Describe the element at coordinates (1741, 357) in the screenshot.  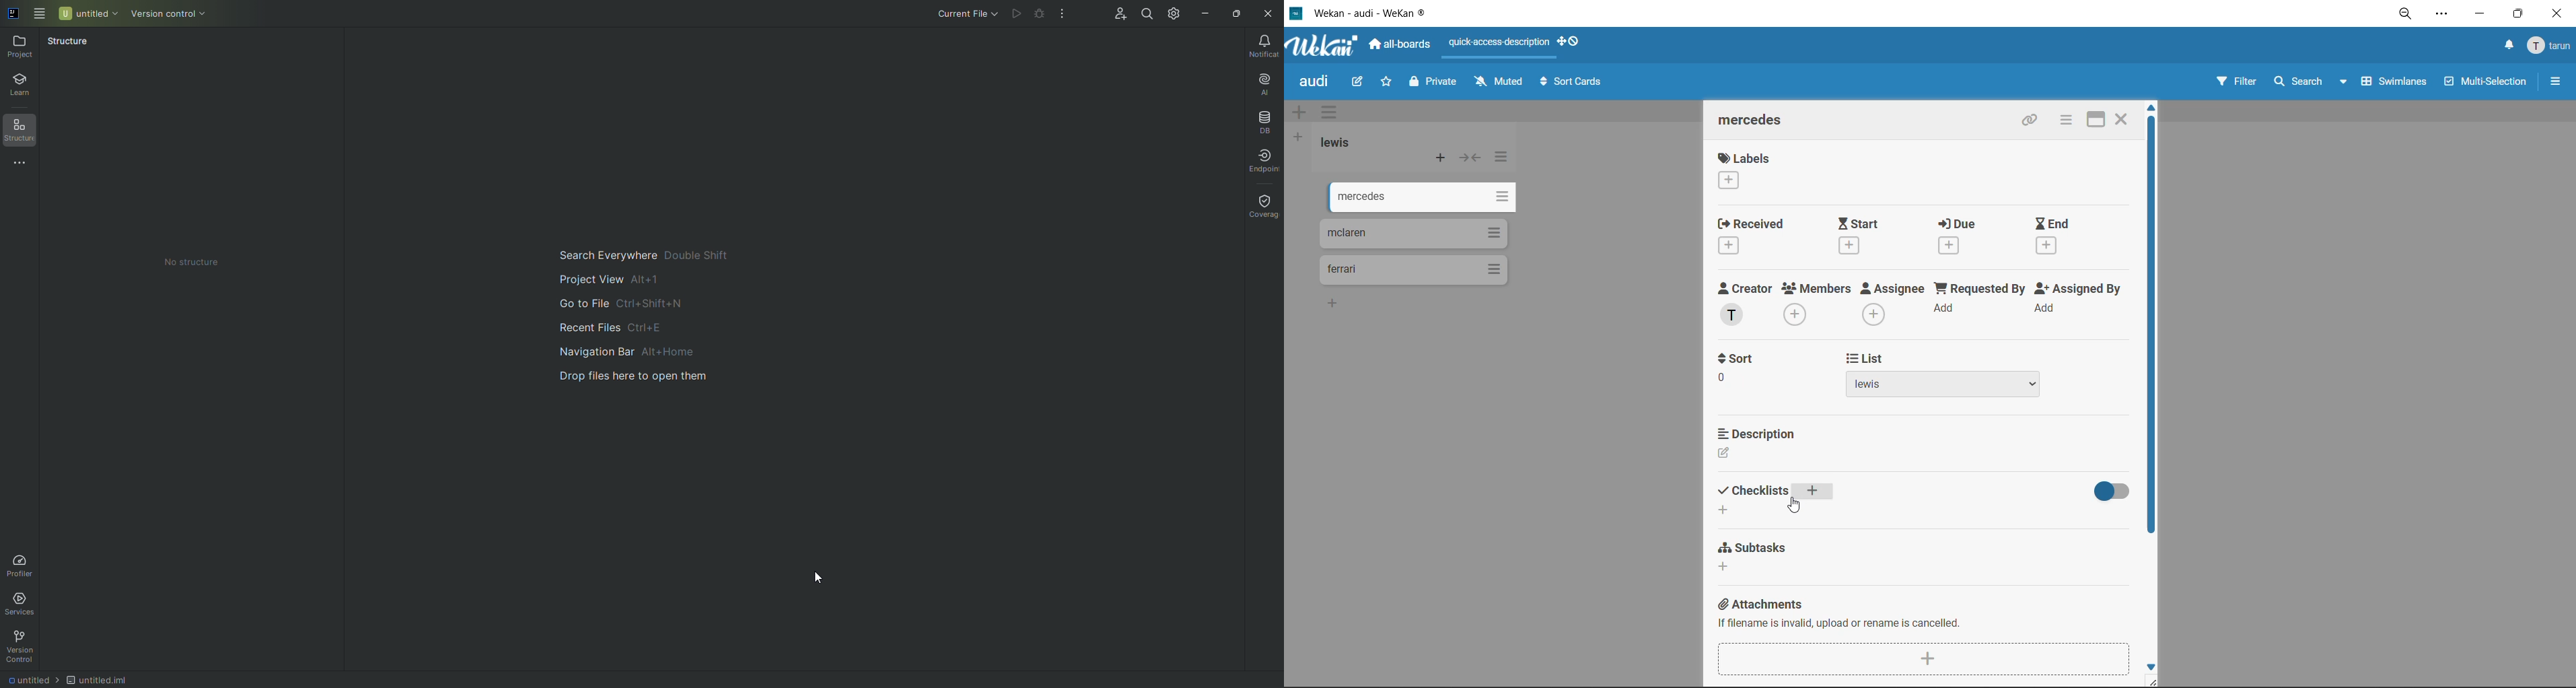
I see `t` at that location.